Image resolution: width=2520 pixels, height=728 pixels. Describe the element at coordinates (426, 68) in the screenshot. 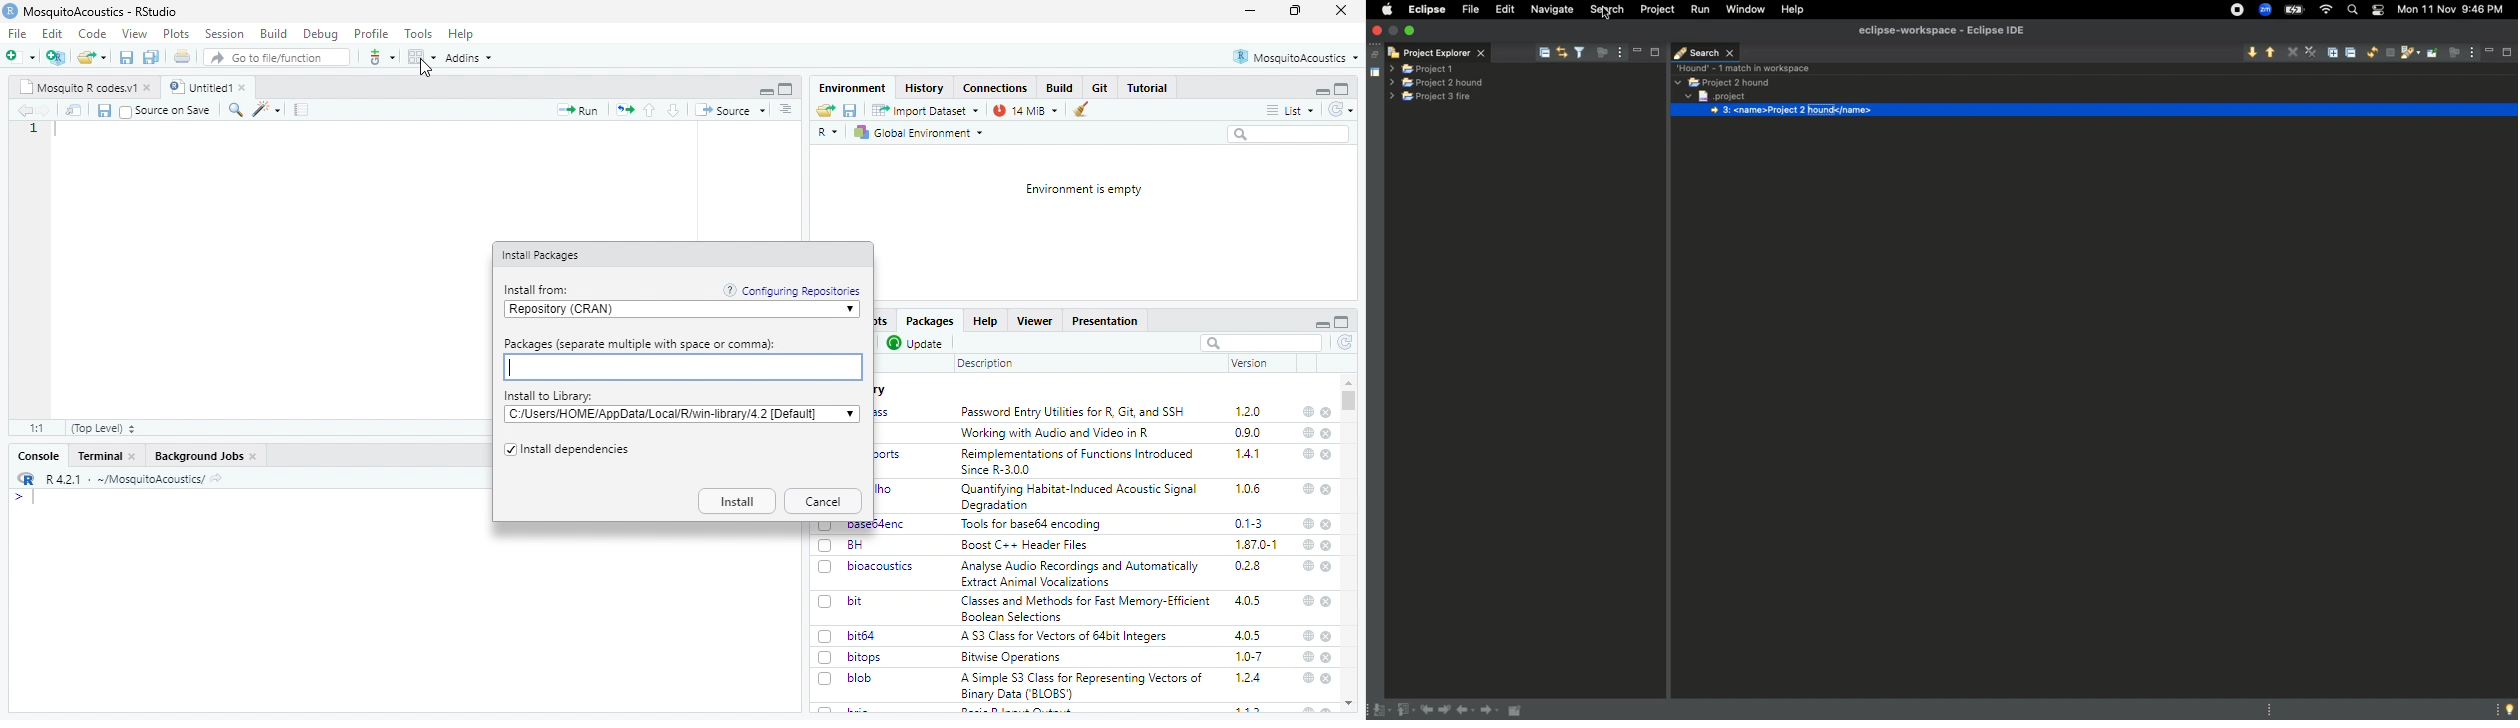

I see `cursor` at that location.